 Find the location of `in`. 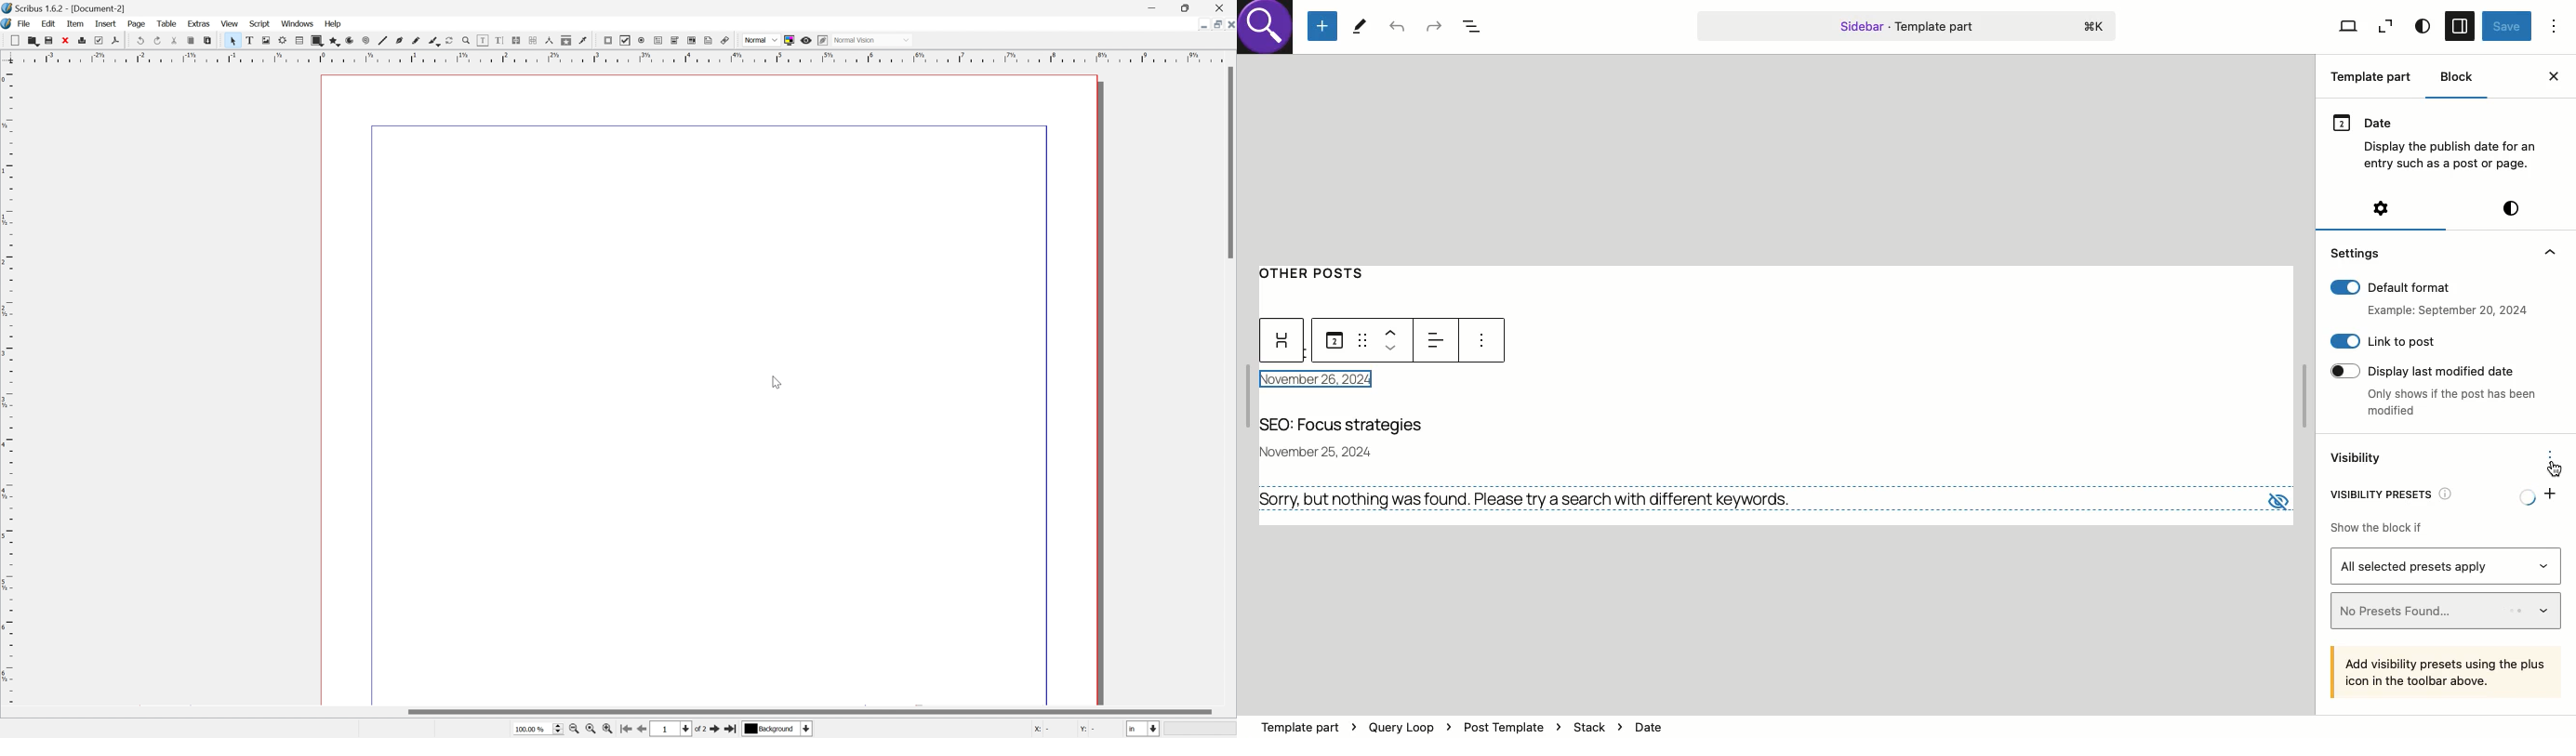

in is located at coordinates (1144, 730).